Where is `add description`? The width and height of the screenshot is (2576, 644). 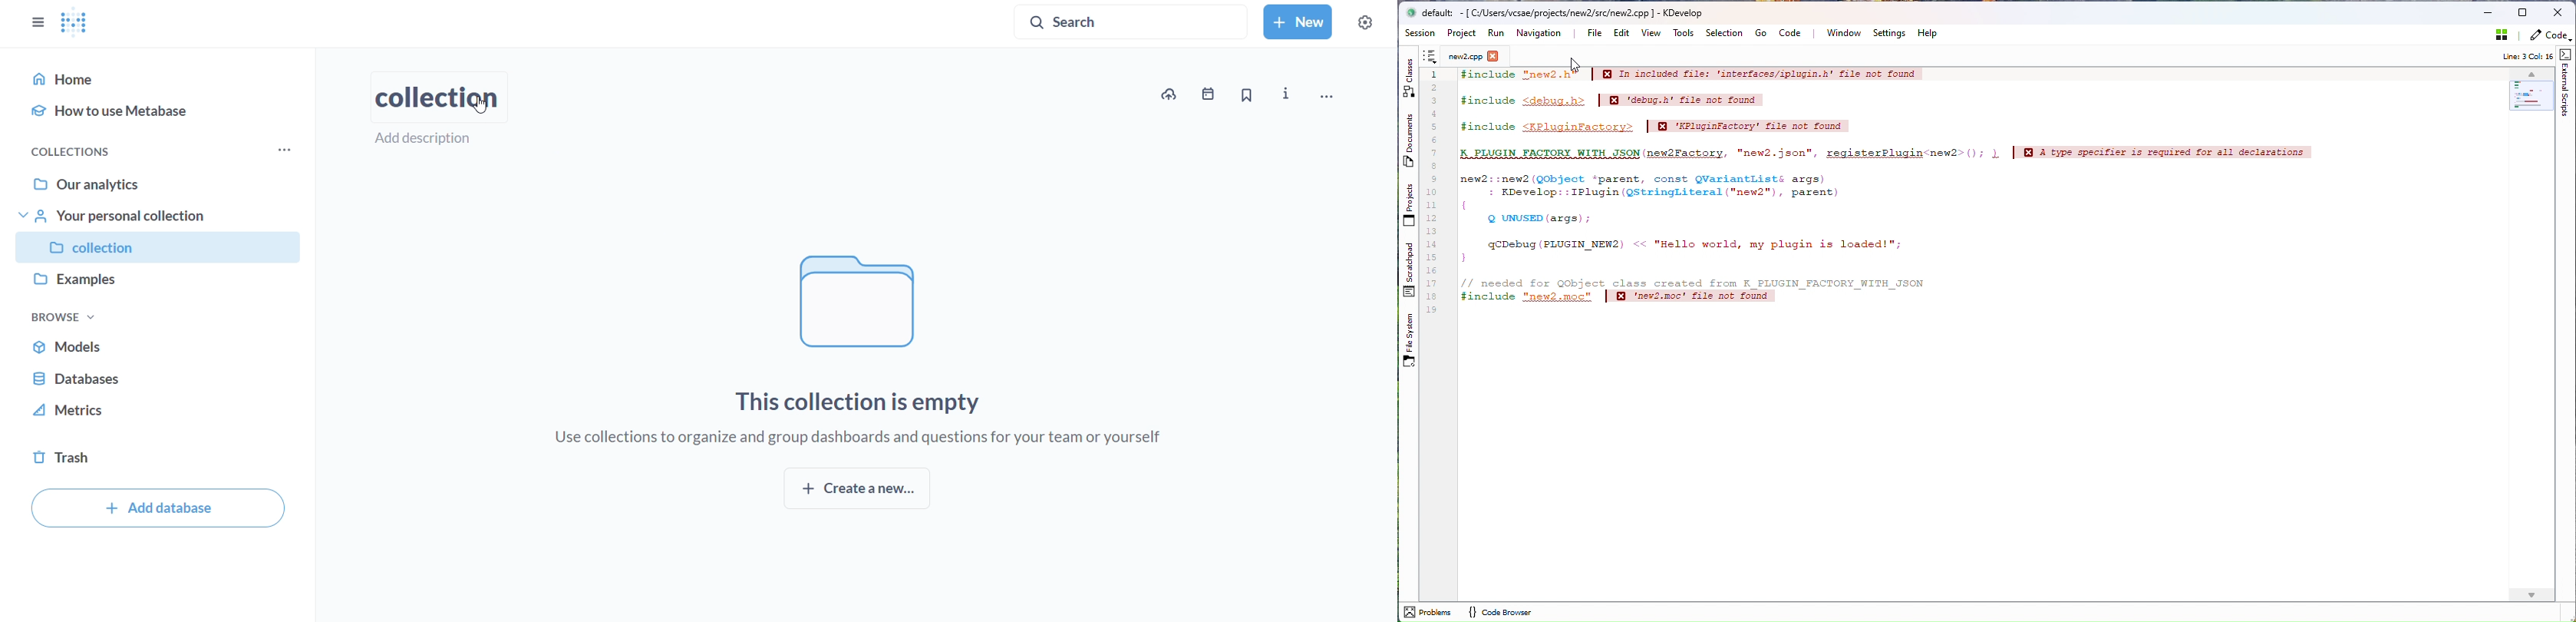 add description is located at coordinates (432, 138).